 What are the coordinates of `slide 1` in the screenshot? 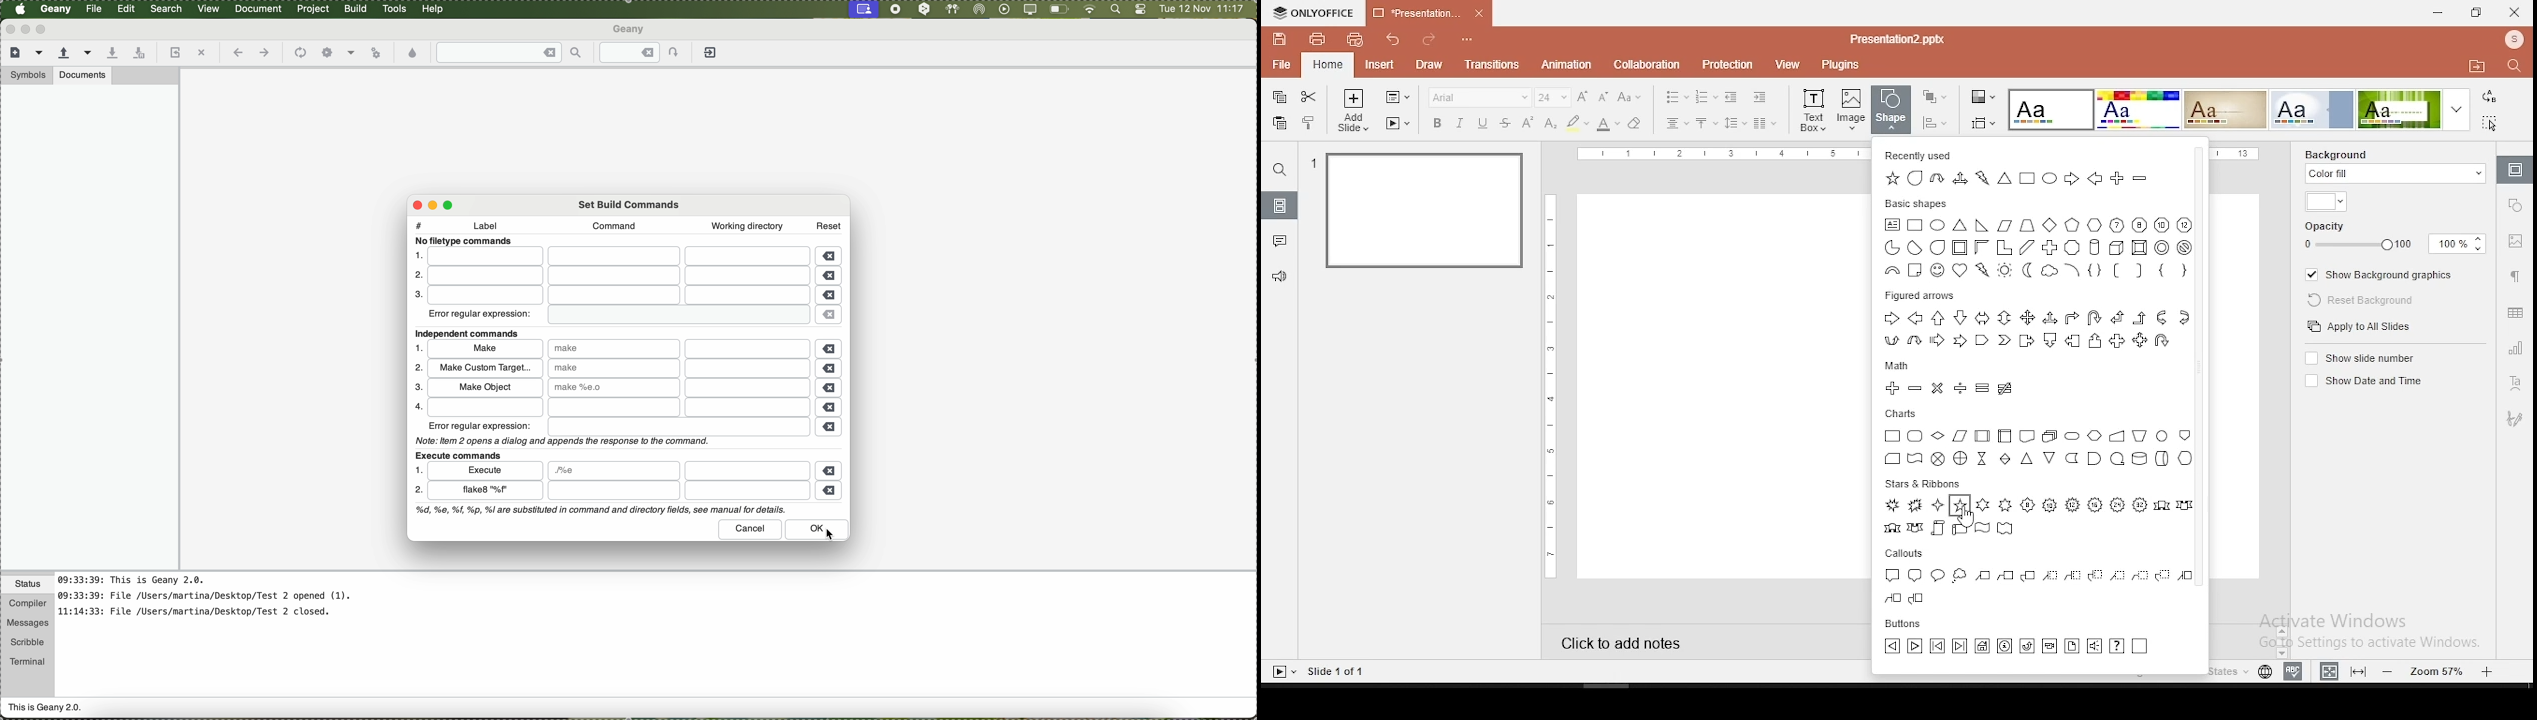 It's located at (1427, 213).